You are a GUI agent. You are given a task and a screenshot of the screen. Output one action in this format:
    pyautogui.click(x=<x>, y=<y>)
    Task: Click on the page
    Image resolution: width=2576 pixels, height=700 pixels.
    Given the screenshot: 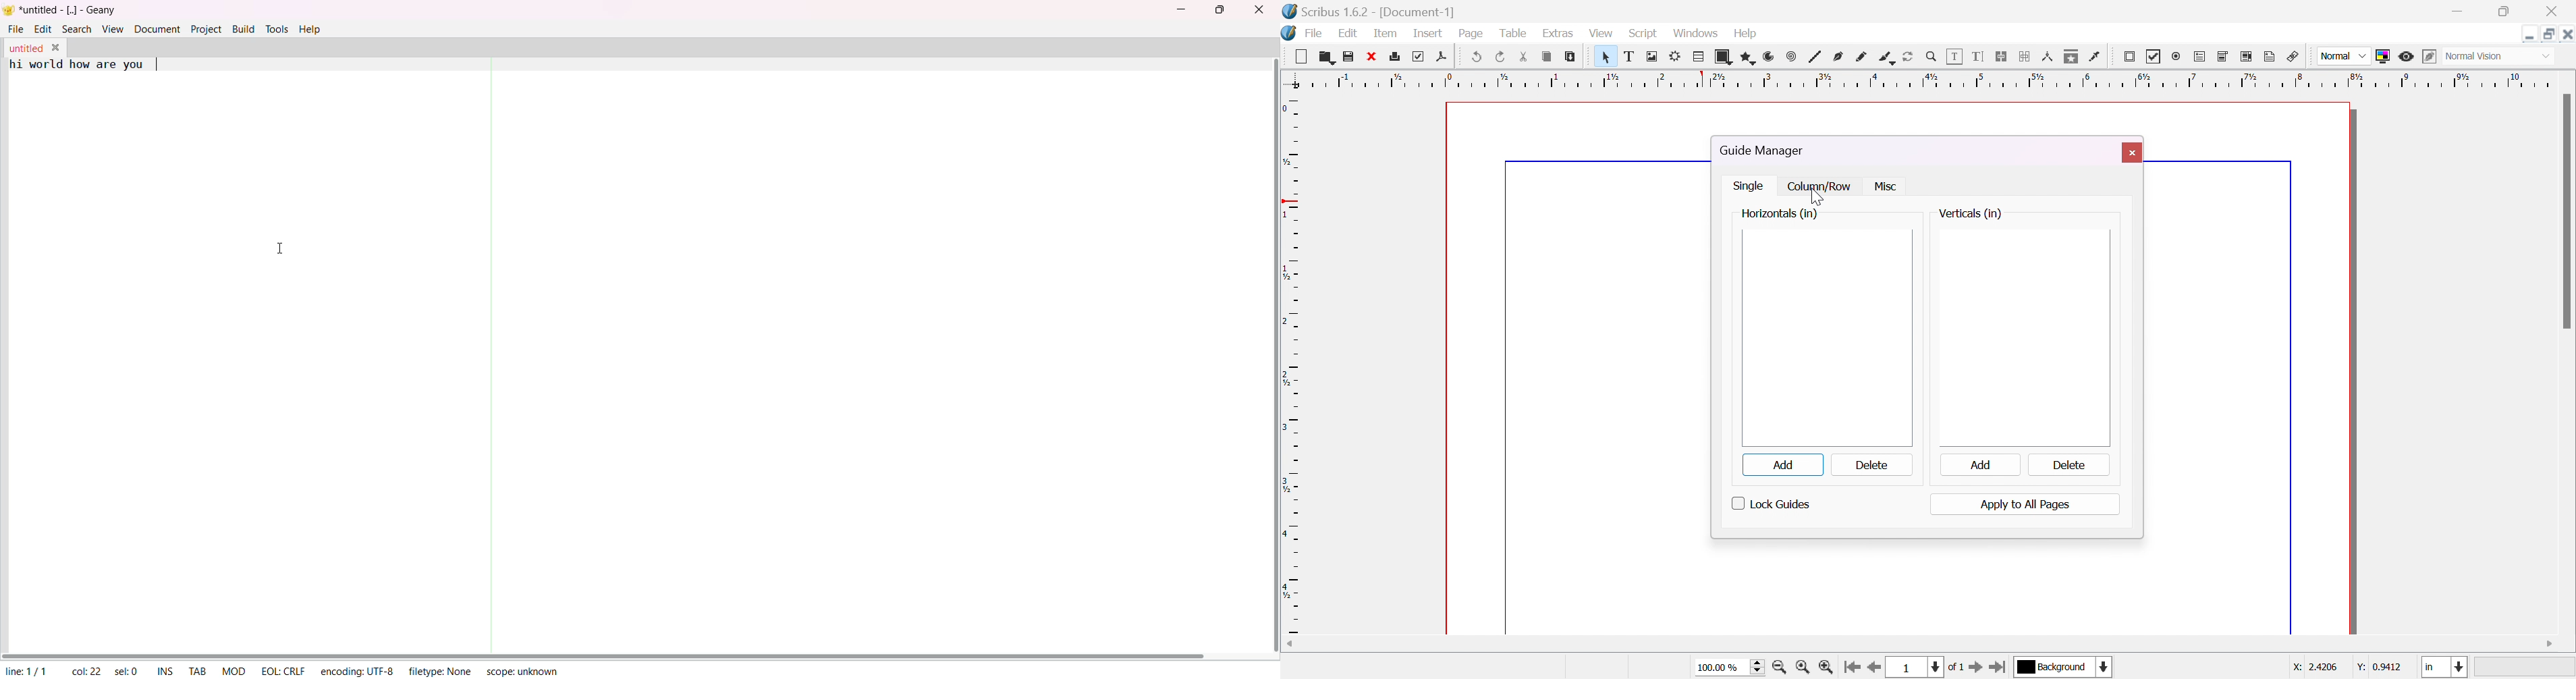 What is the action you would take?
    pyautogui.click(x=1471, y=31)
    